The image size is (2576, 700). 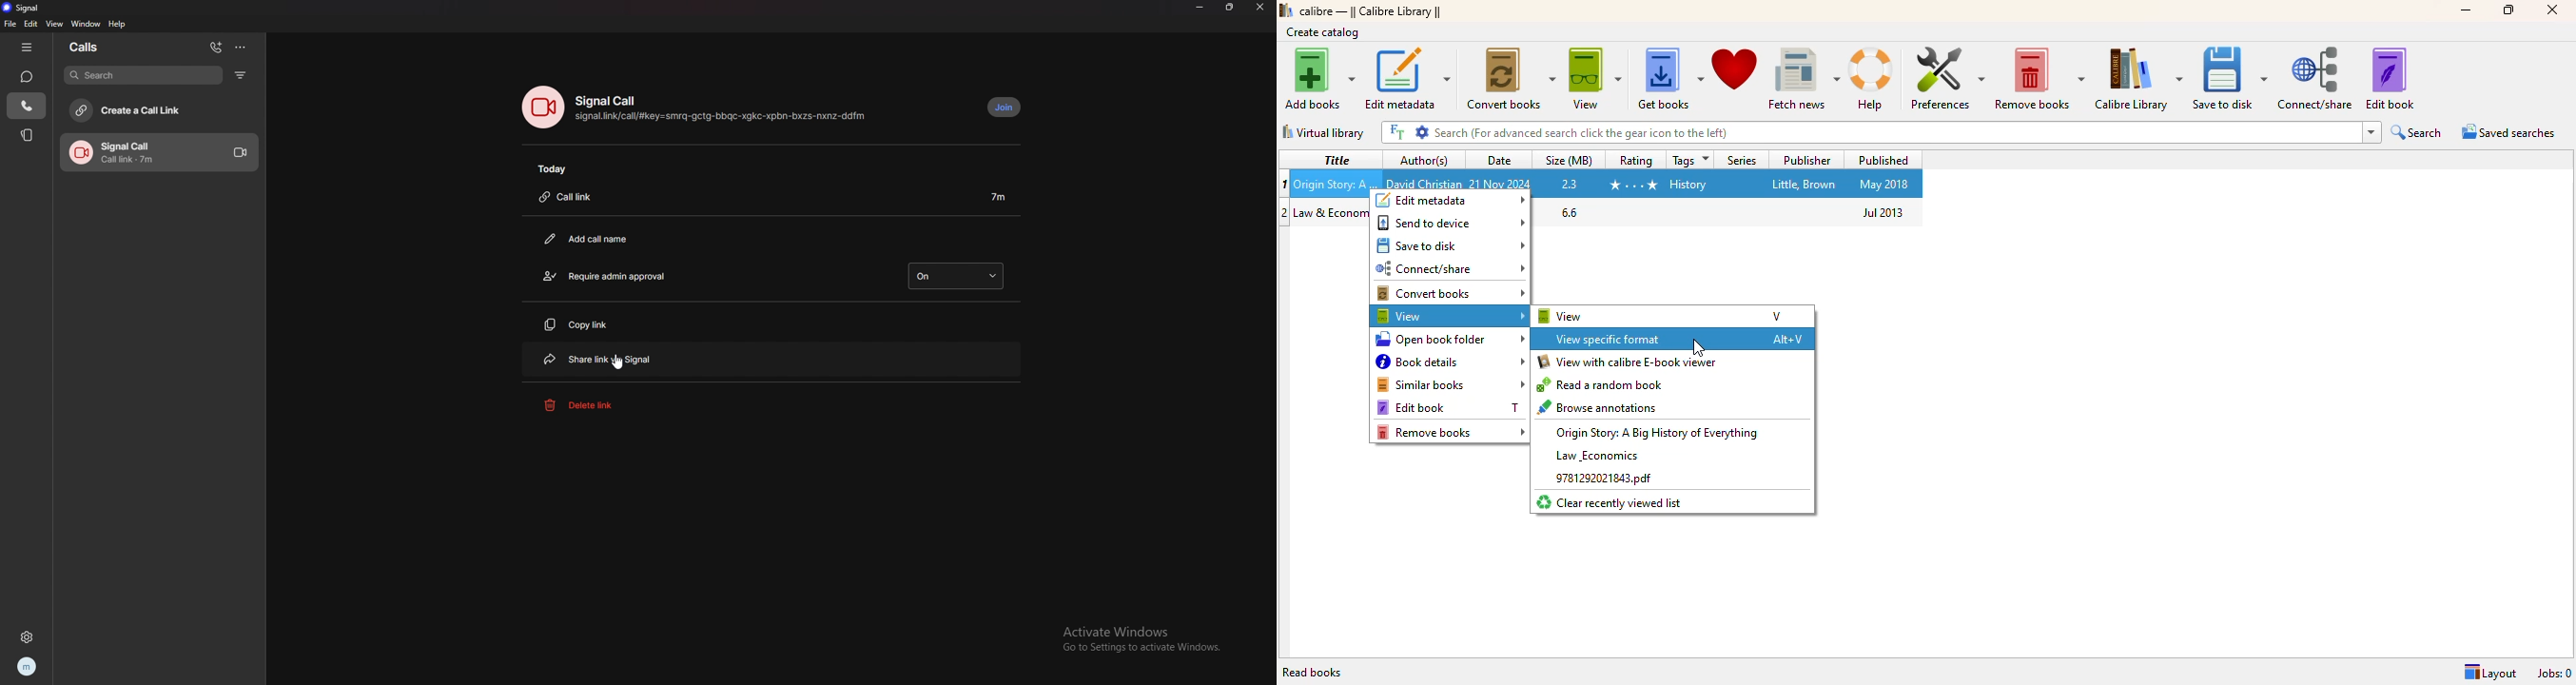 I want to click on read books, so click(x=1313, y=673).